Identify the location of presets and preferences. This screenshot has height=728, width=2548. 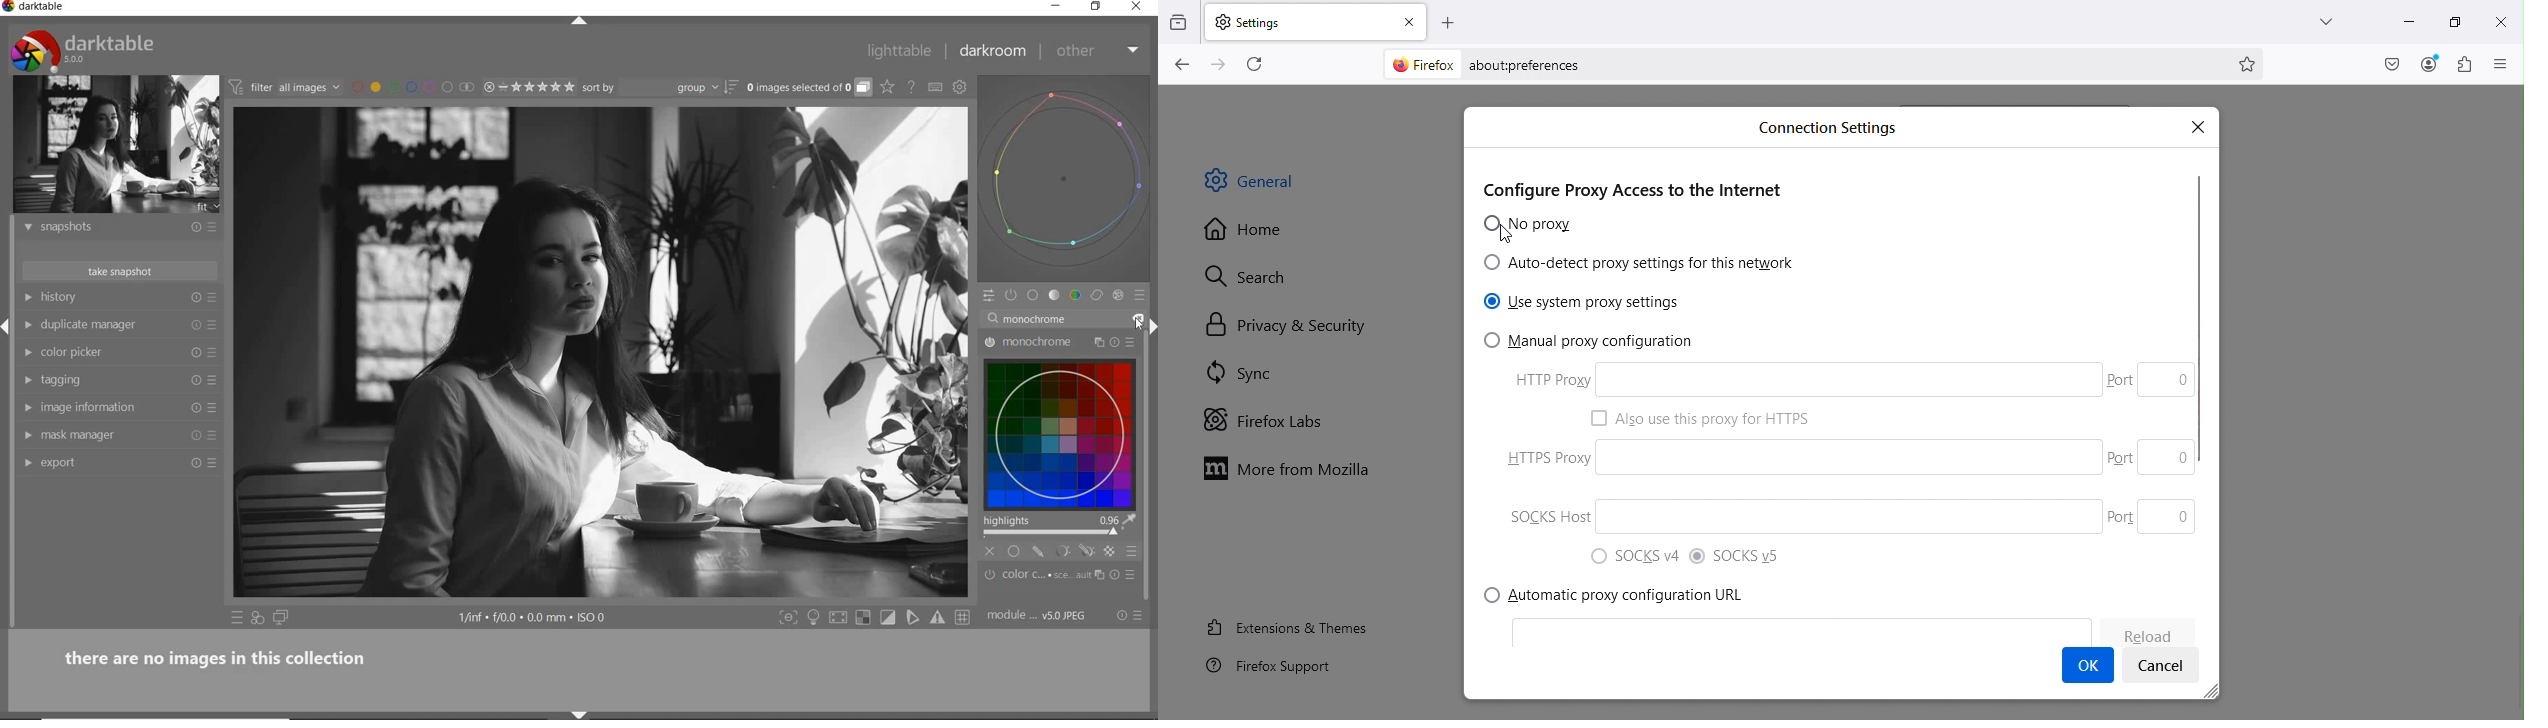
(212, 298).